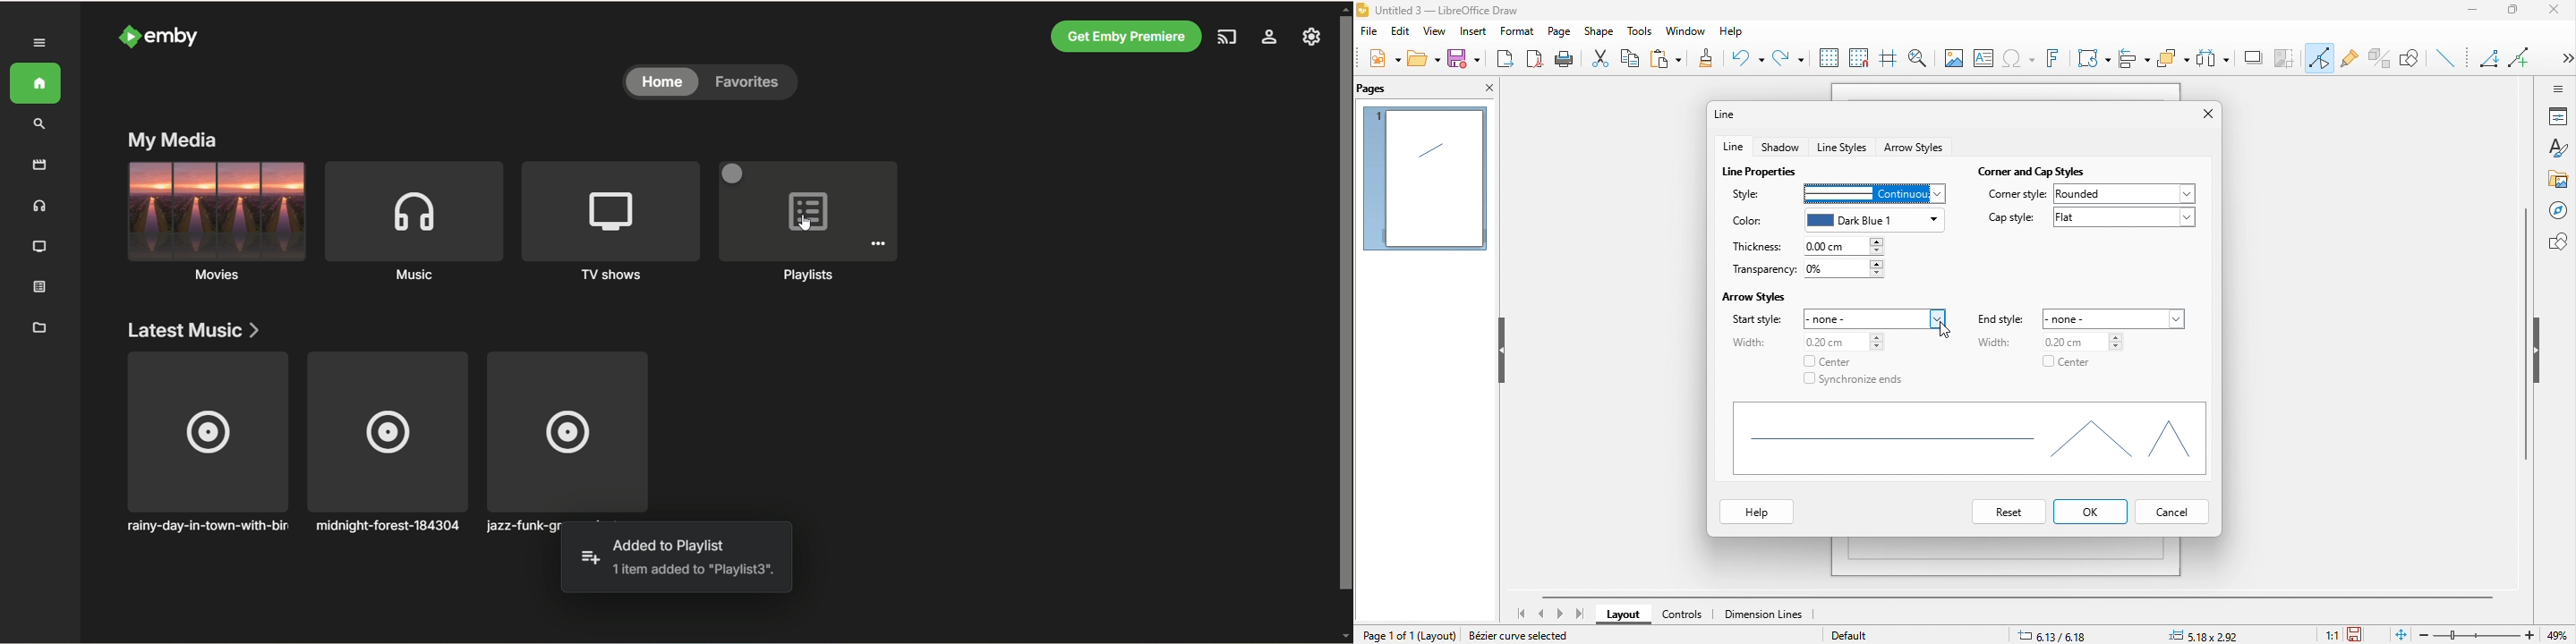 This screenshot has height=644, width=2576. Describe the element at coordinates (1846, 246) in the screenshot. I see `0.00 cm` at that location.